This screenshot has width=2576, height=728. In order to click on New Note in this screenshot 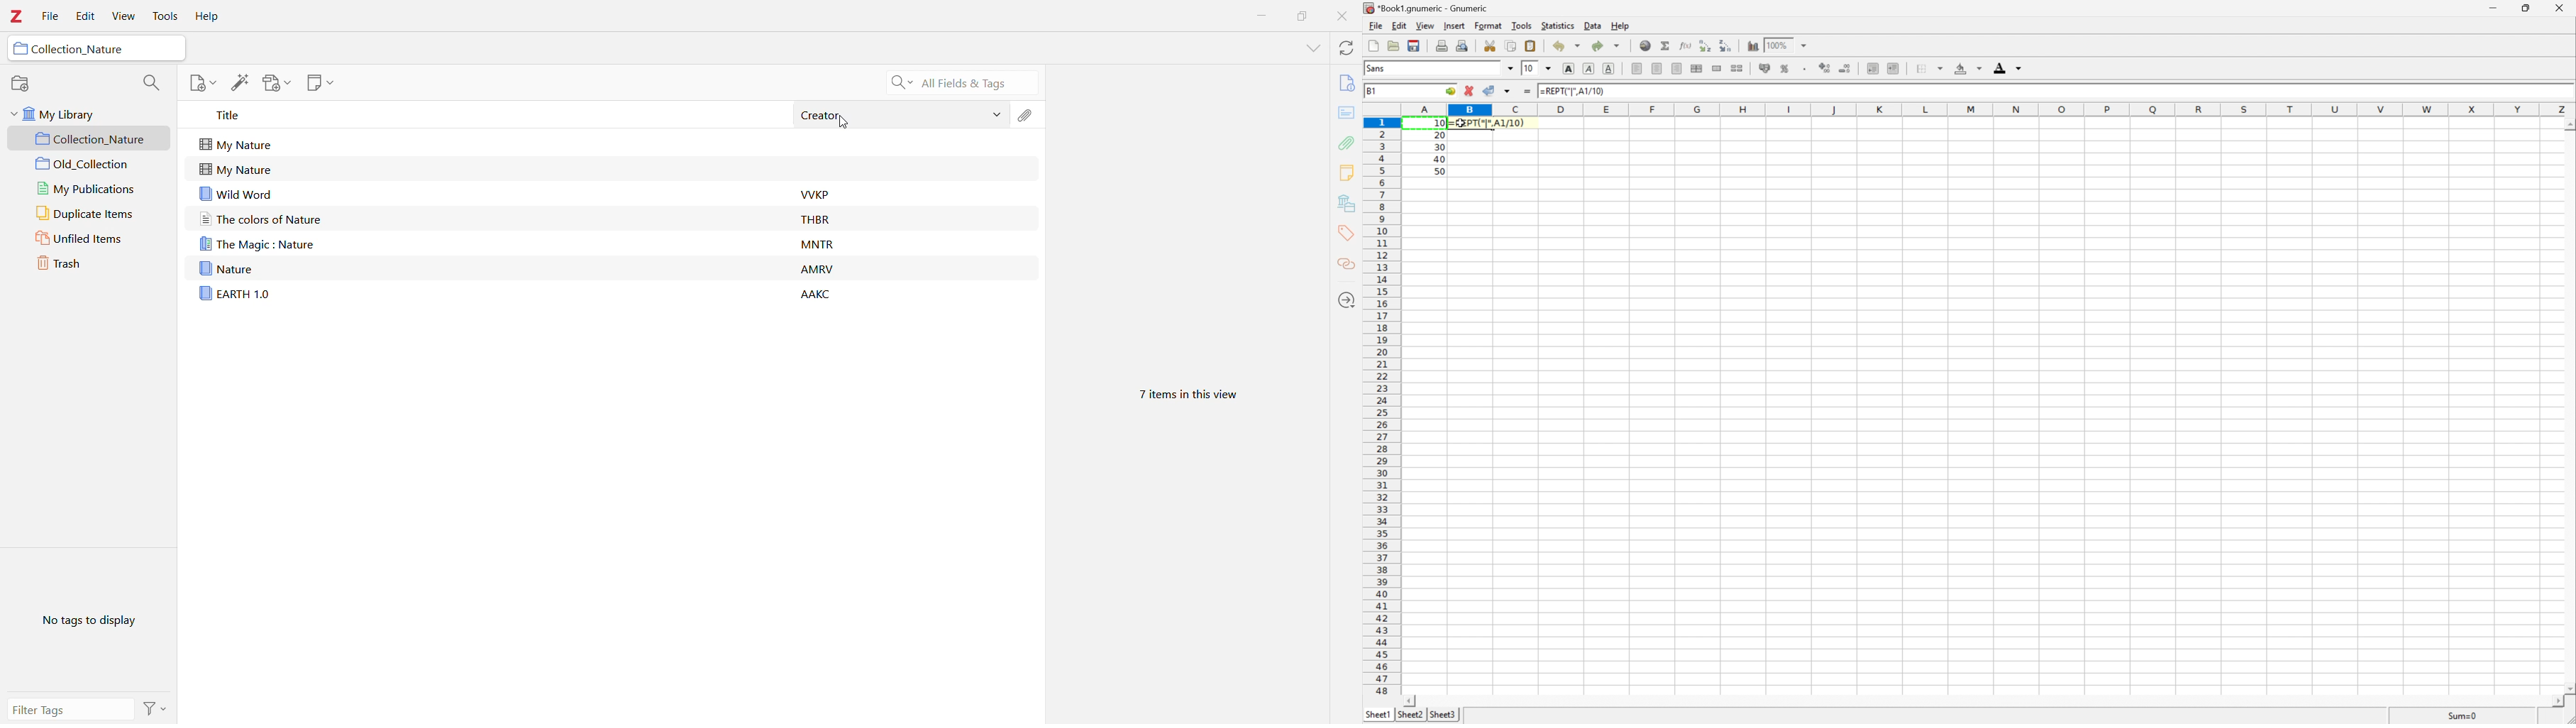, I will do `click(321, 83)`.